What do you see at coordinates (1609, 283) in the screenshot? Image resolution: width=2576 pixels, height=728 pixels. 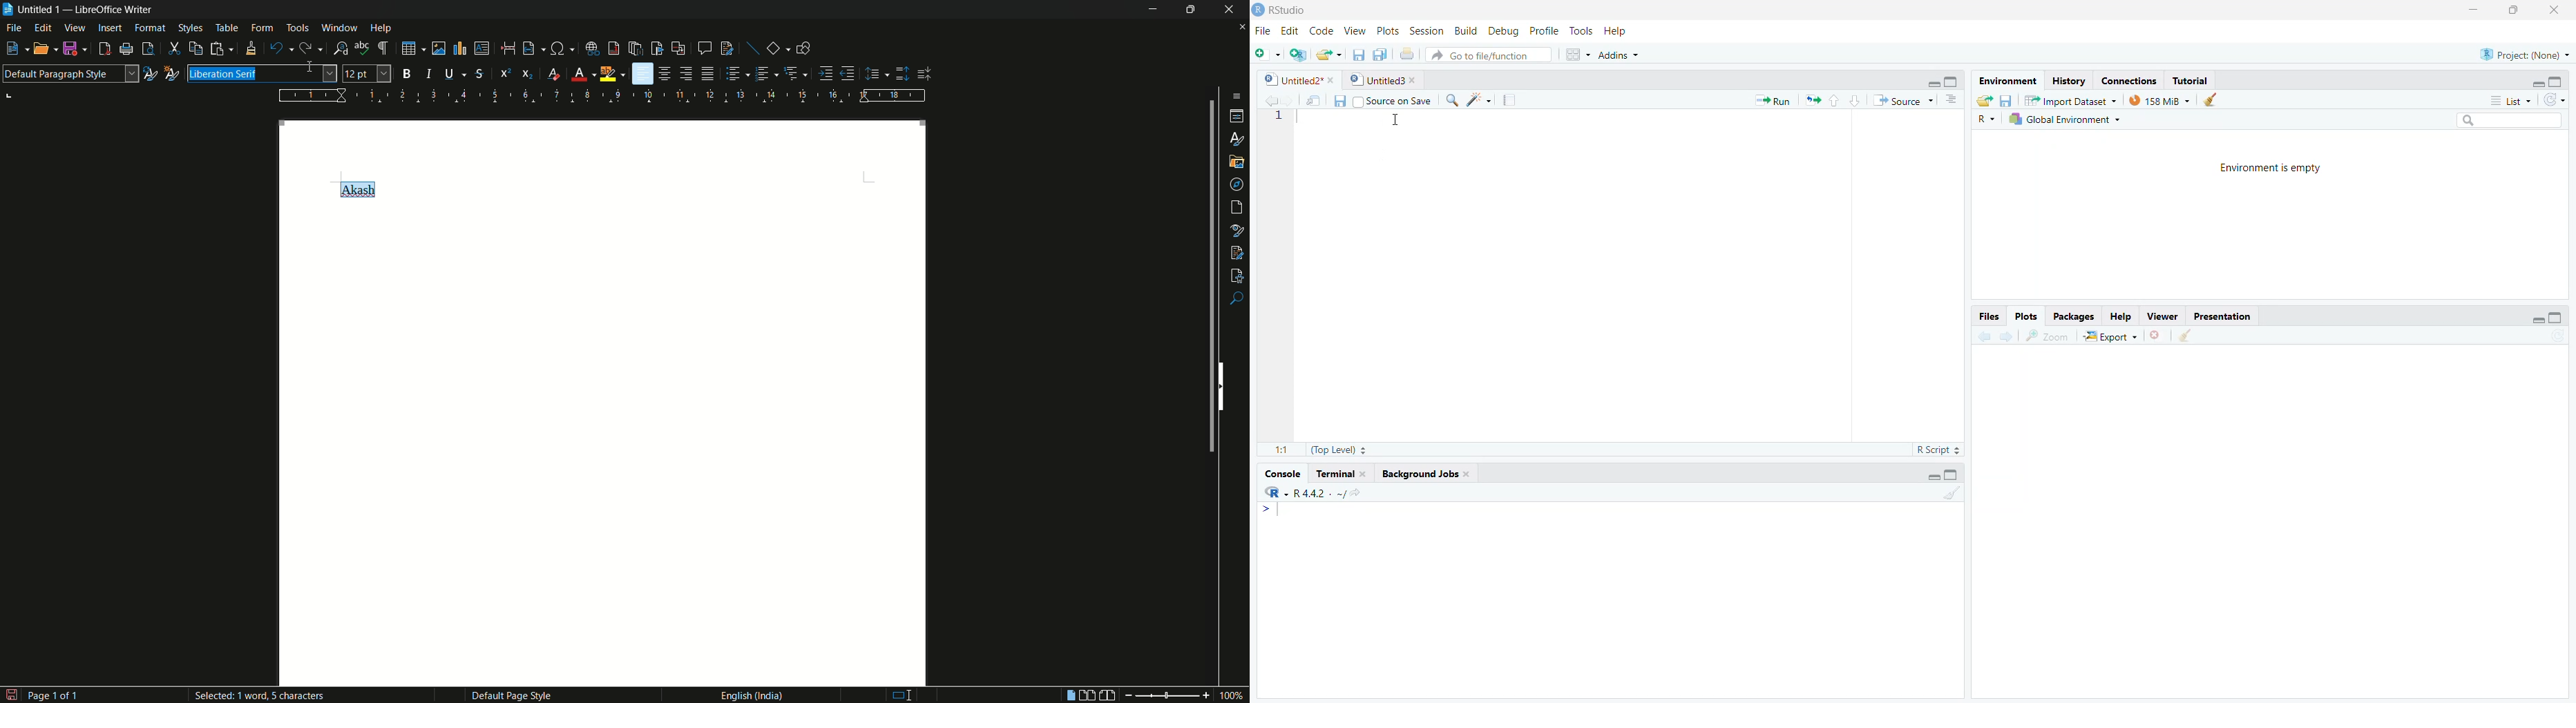 I see `Coding pane` at bounding box center [1609, 283].